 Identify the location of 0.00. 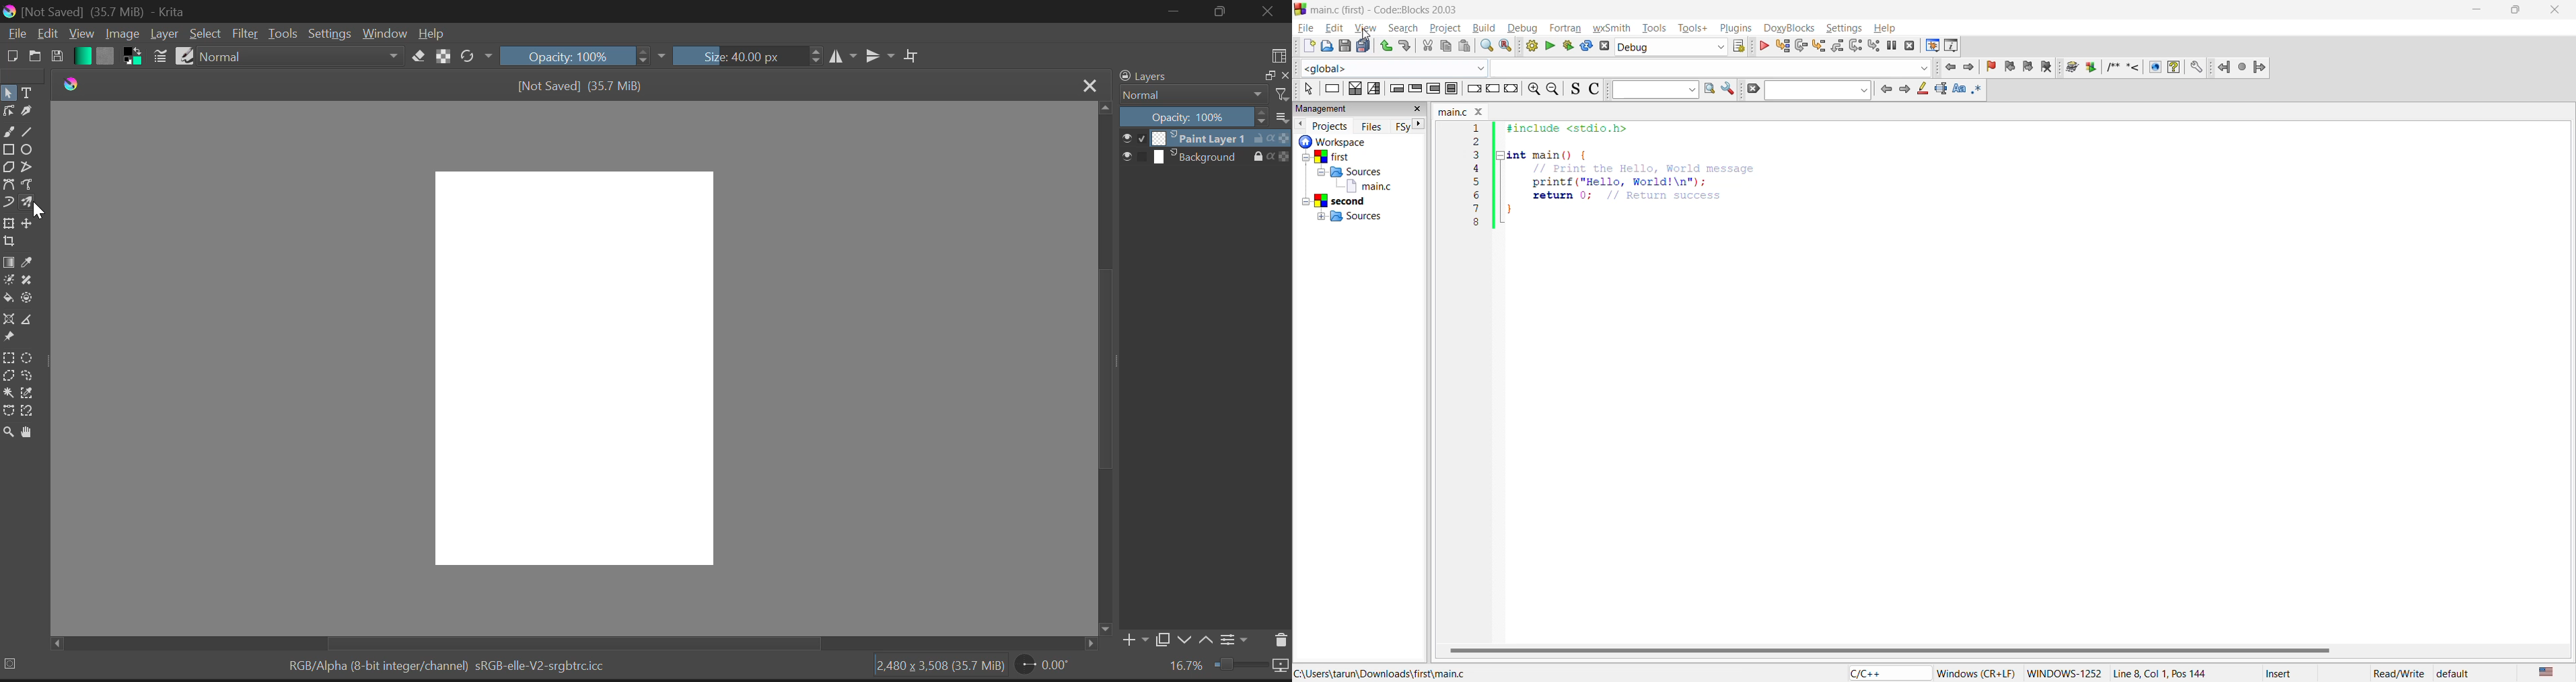
(1047, 665).